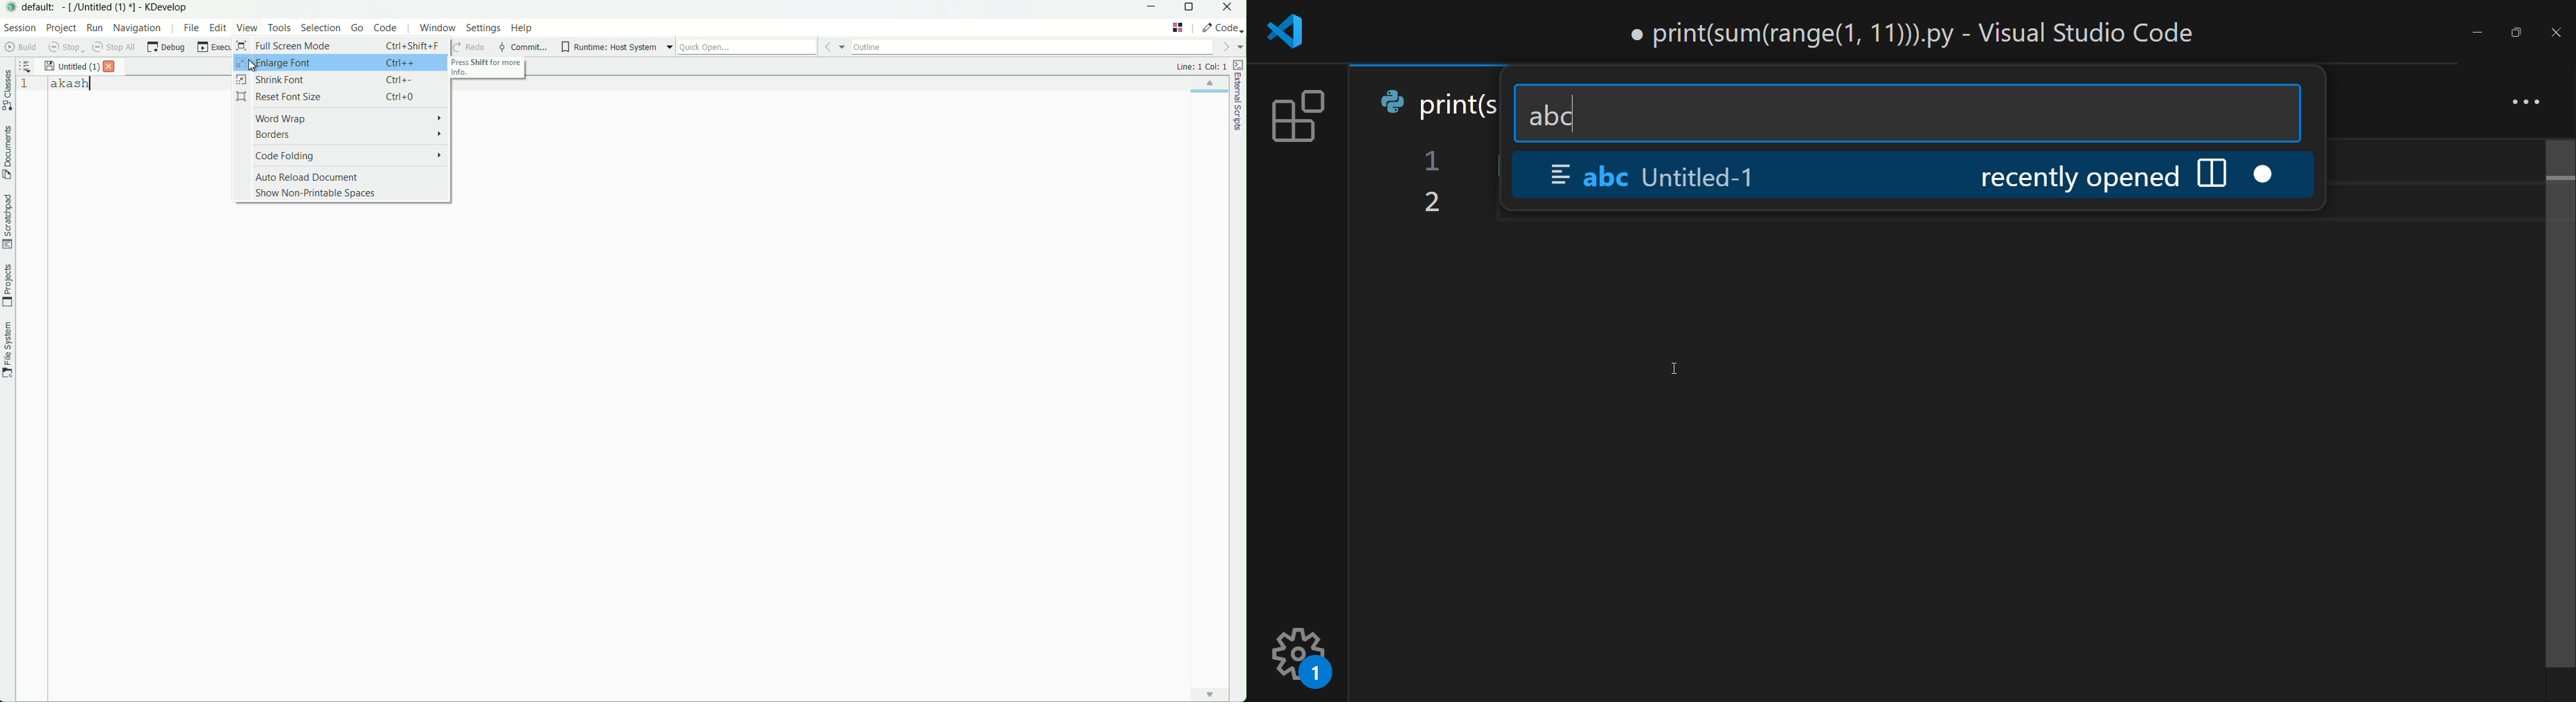 Image resolution: width=2576 pixels, height=728 pixels. I want to click on abc Untitled-1 recently opened, so click(1875, 174).